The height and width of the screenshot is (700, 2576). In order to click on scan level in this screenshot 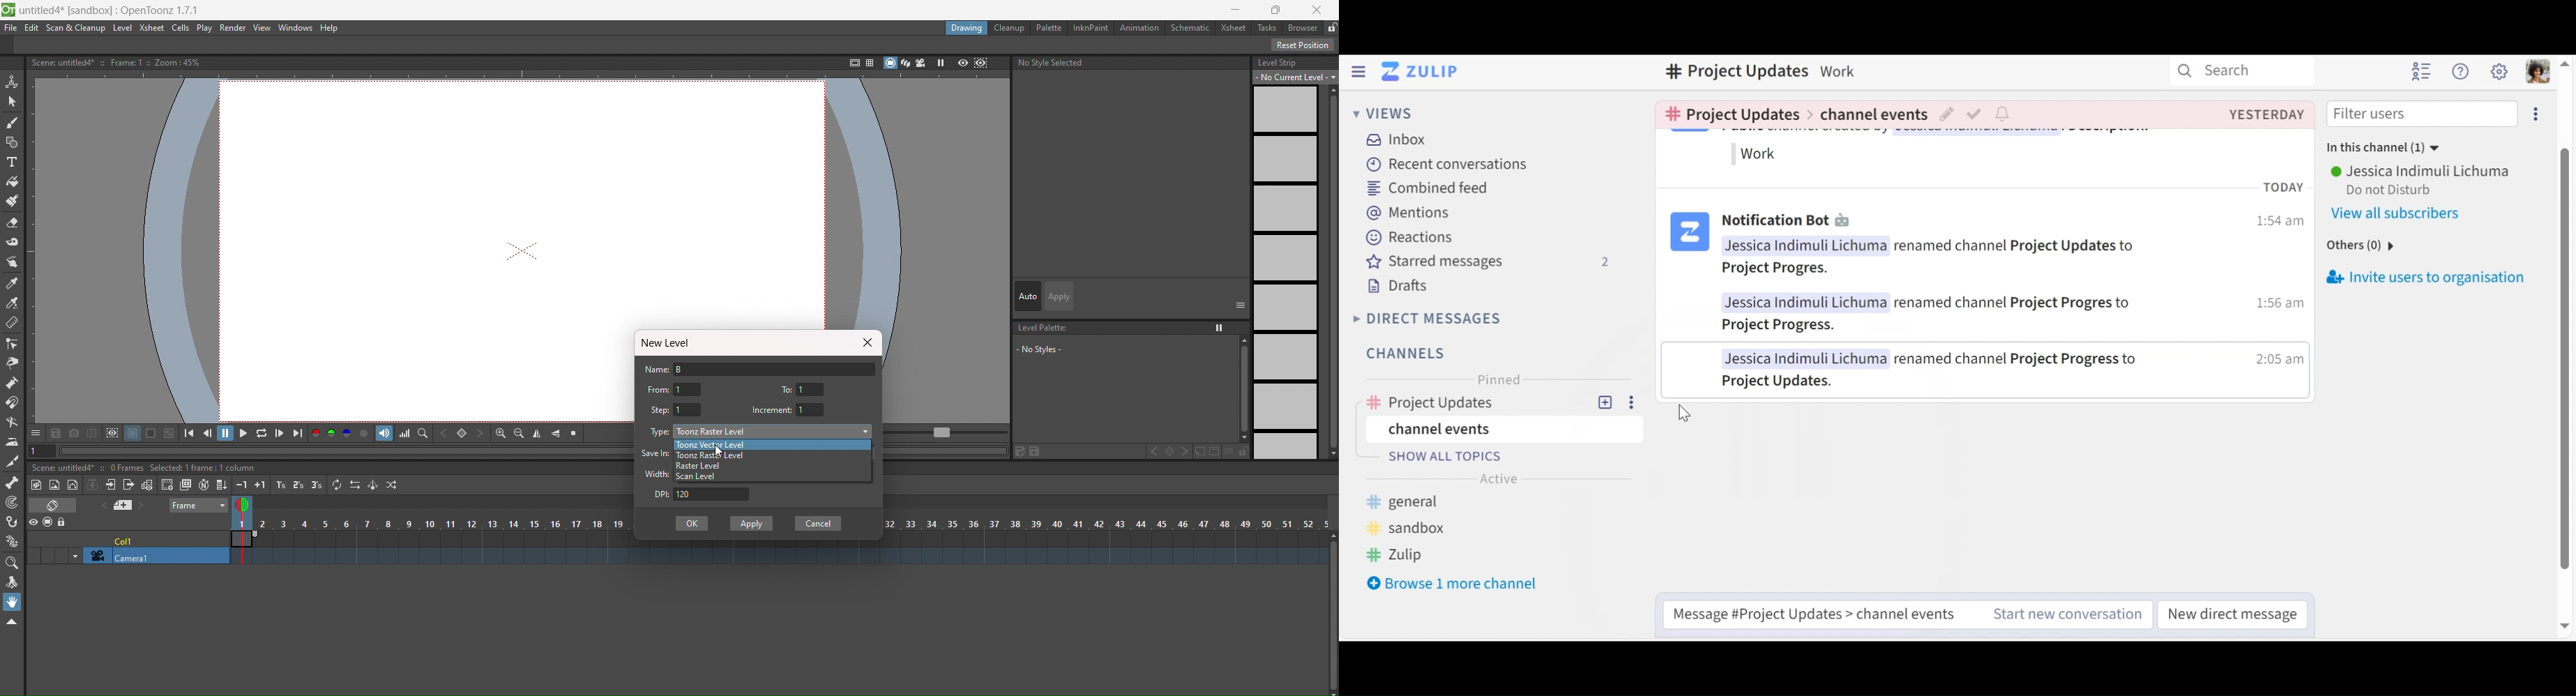, I will do `click(700, 476)`.